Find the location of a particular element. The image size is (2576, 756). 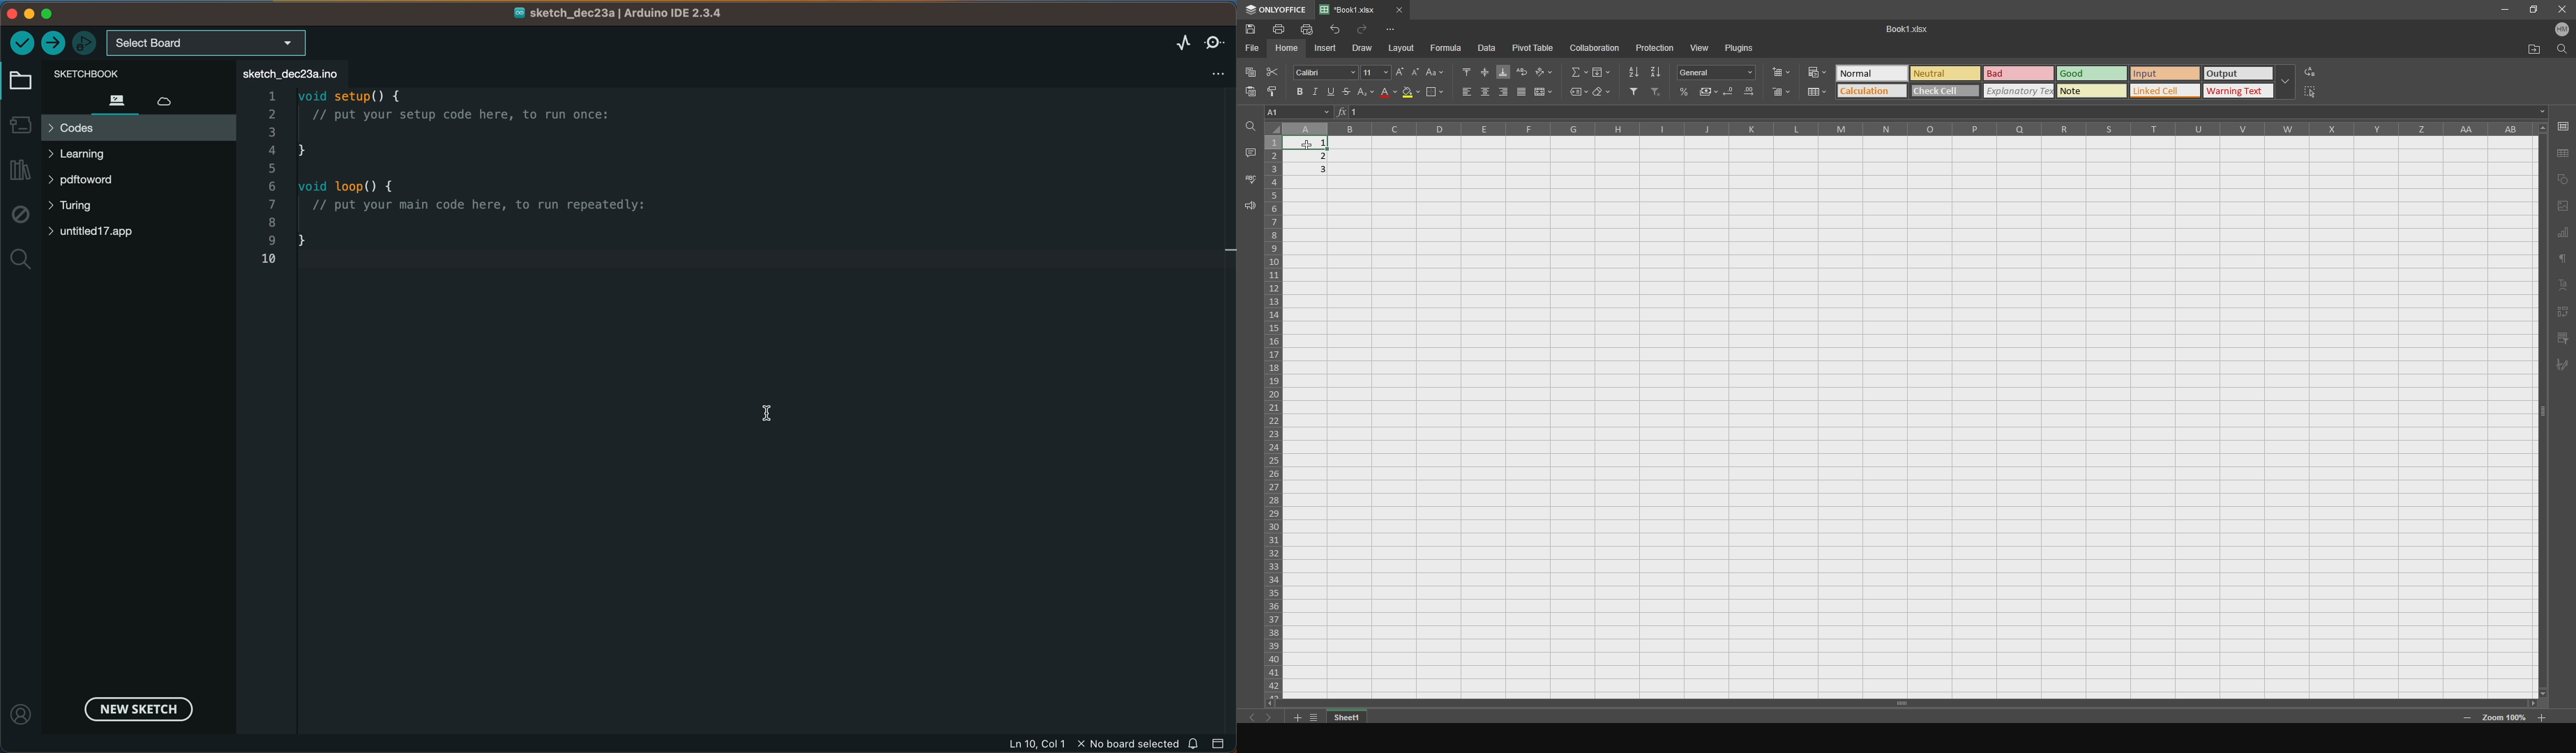

draw is located at coordinates (1366, 47).